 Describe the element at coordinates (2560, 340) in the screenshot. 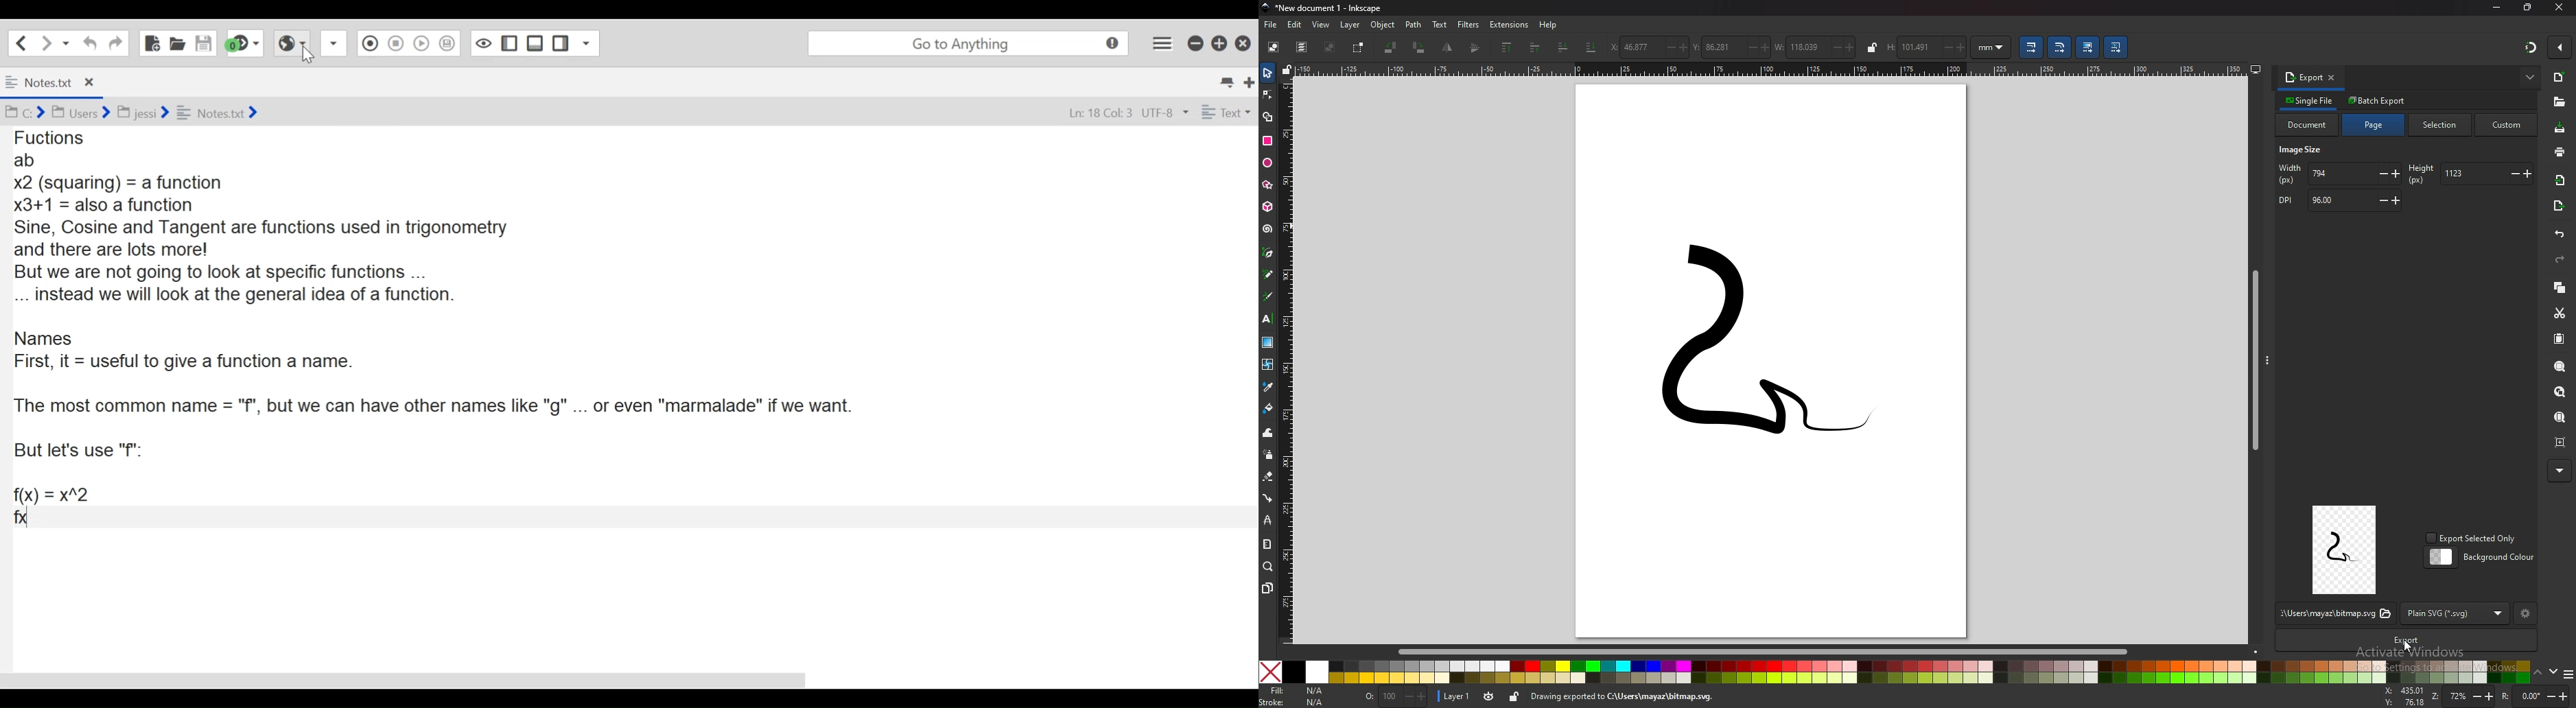

I see `paste` at that location.